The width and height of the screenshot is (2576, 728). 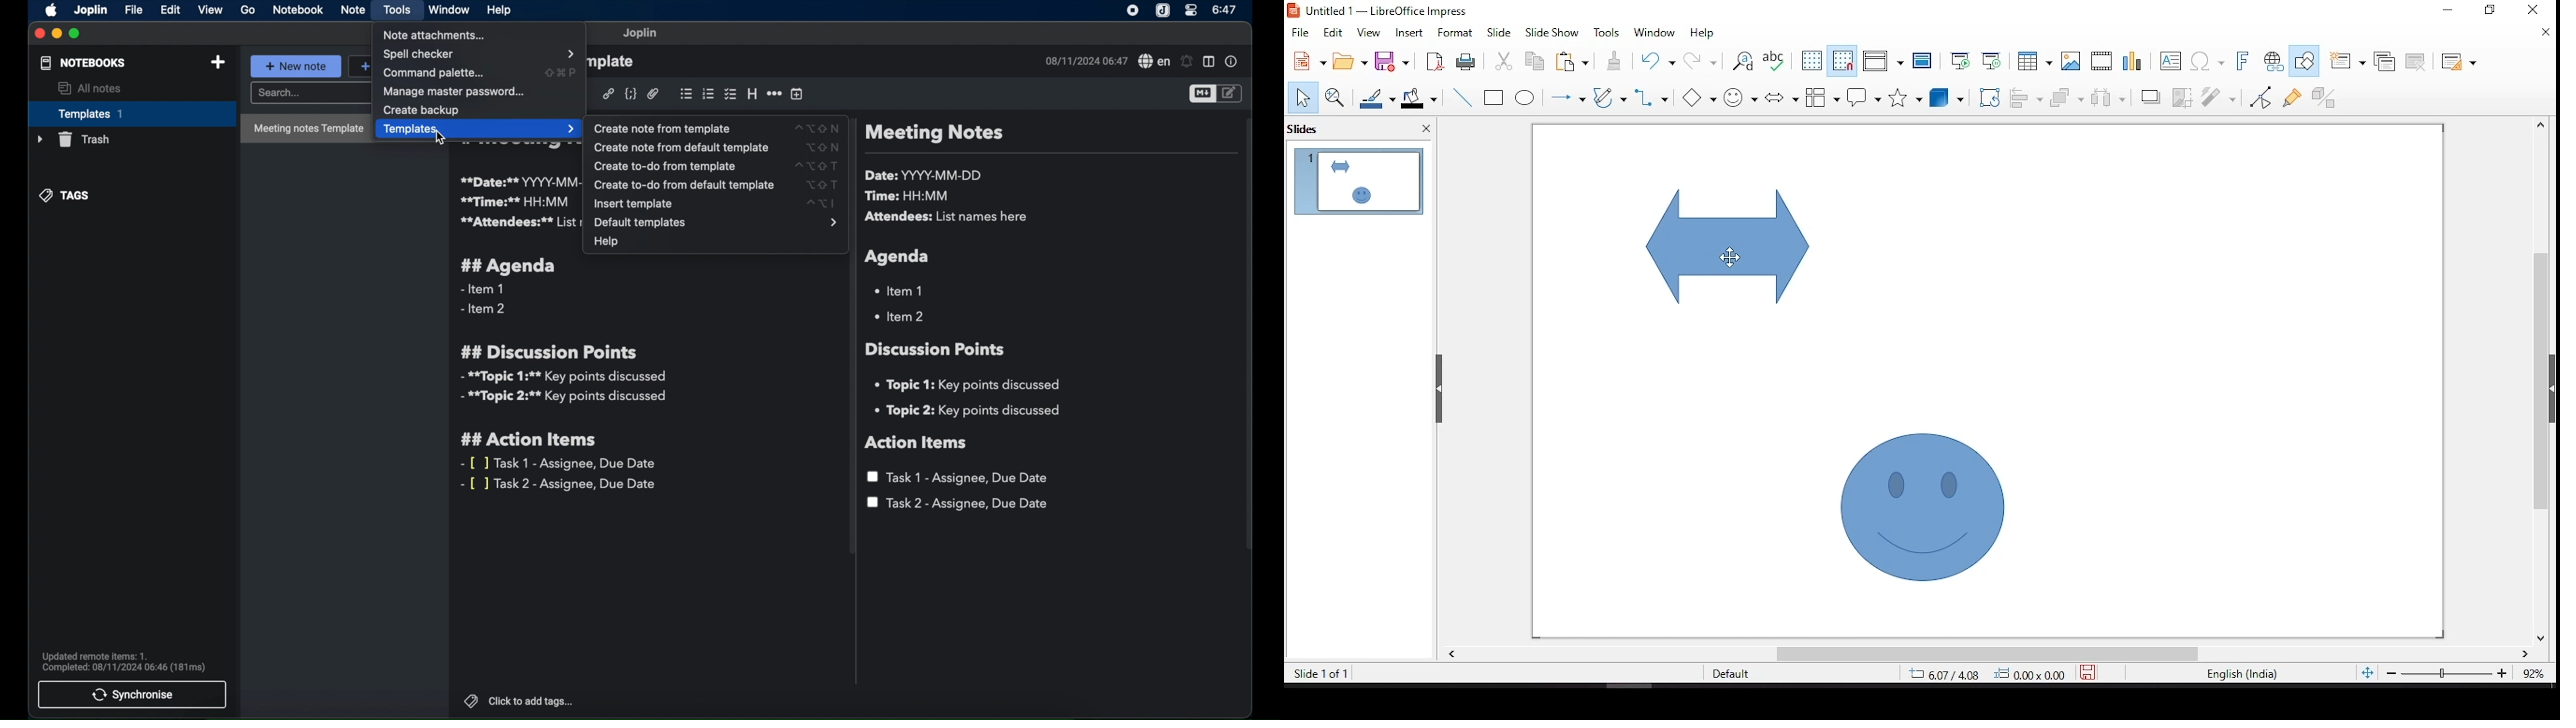 What do you see at coordinates (1249, 343) in the screenshot?
I see `scroll bar` at bounding box center [1249, 343].